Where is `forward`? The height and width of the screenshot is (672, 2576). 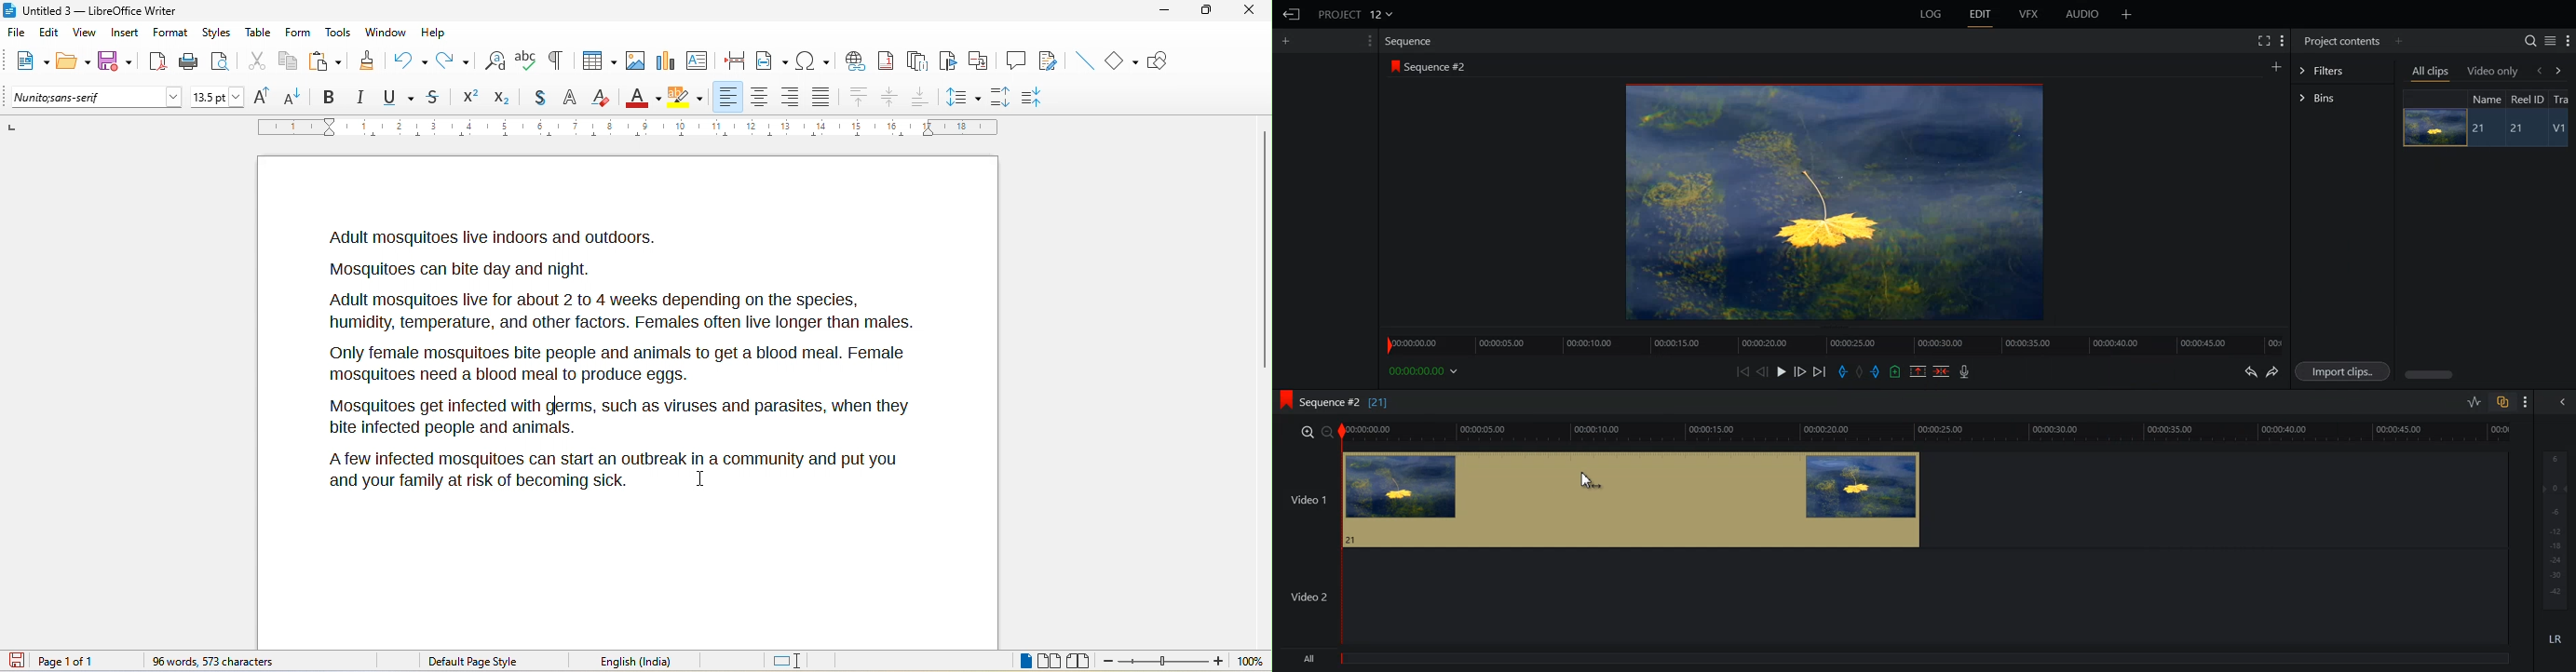 forward is located at coordinates (2561, 70).